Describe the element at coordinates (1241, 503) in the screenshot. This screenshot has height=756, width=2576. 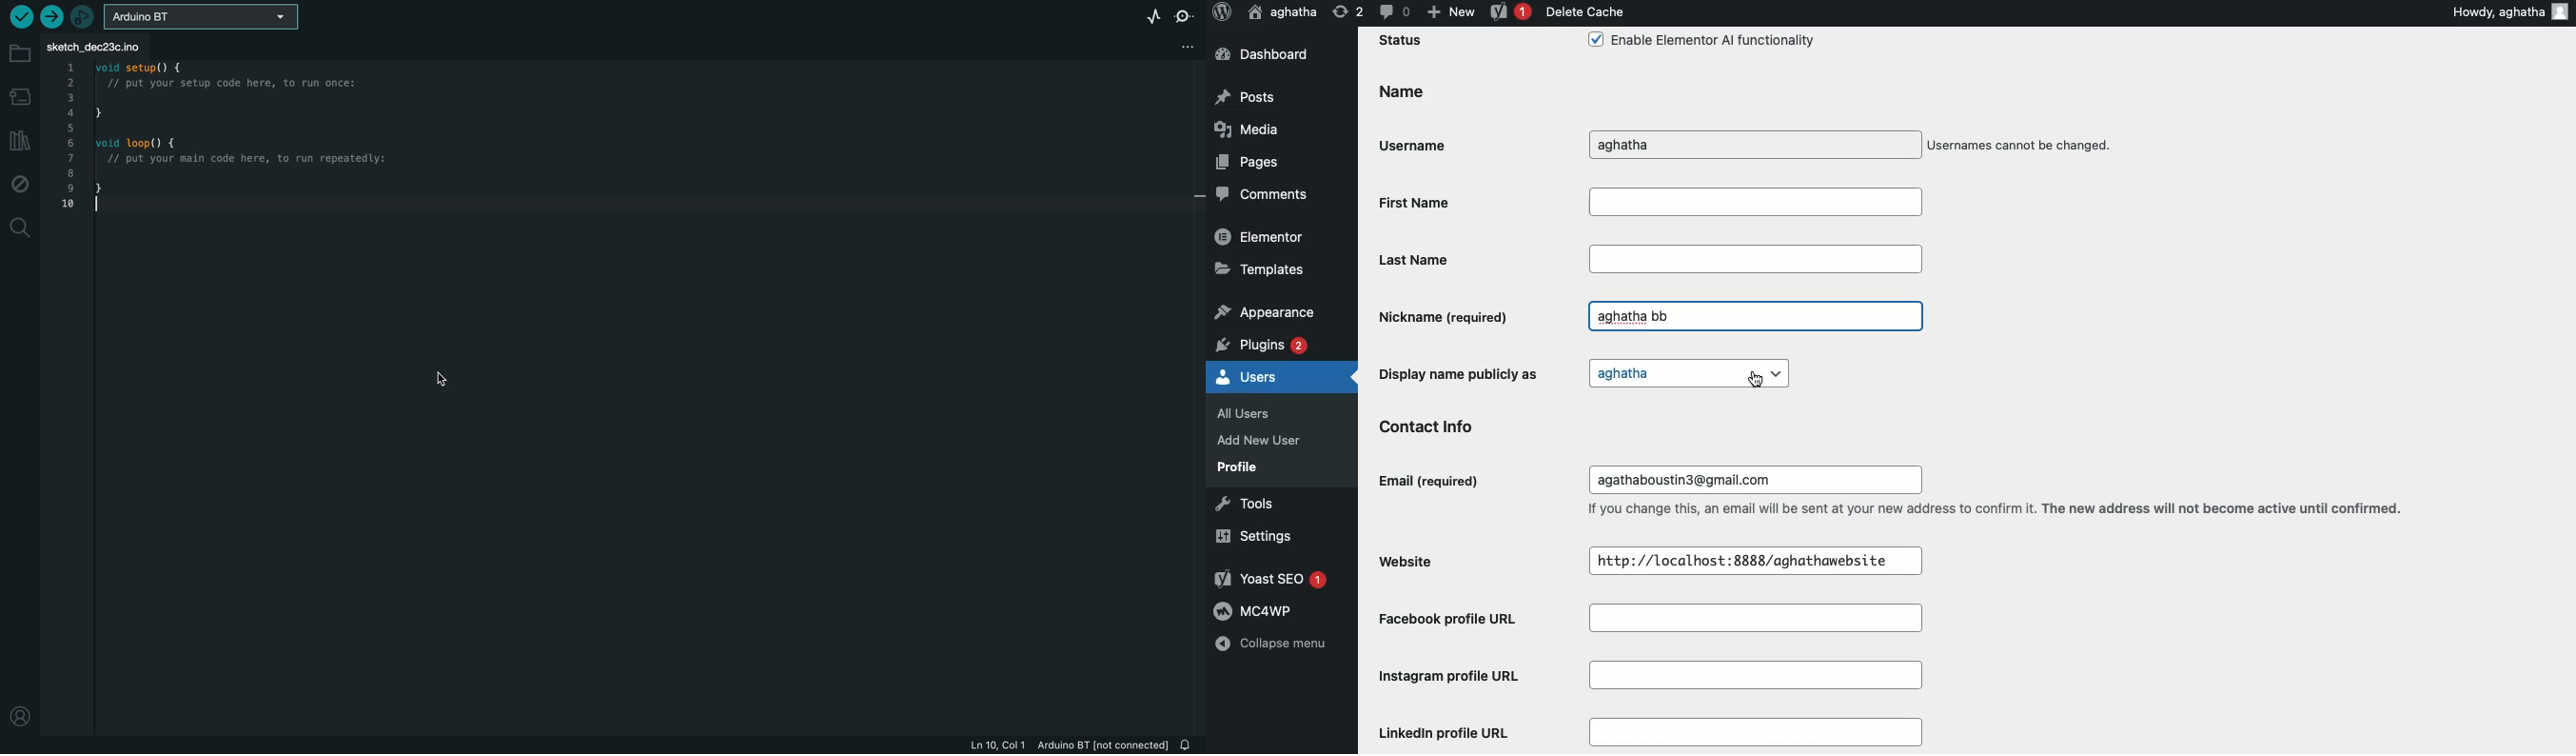
I see `Tools` at that location.